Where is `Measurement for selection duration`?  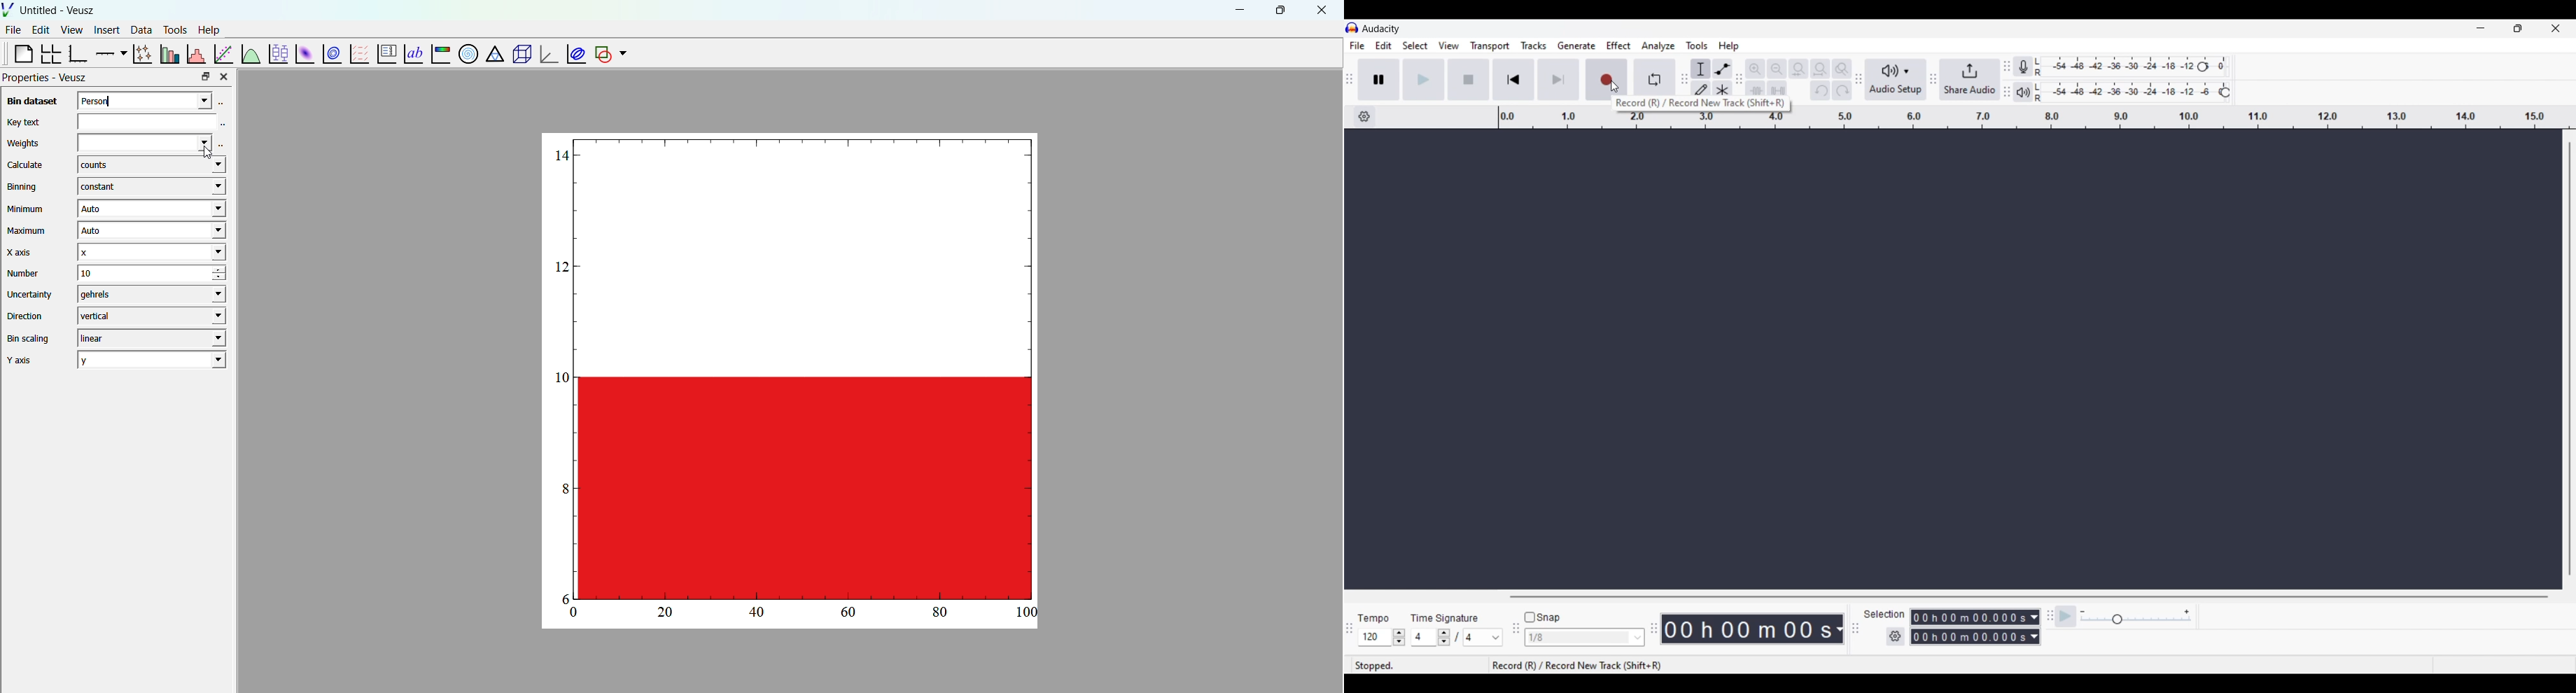
Measurement for selection duration is located at coordinates (2034, 627).